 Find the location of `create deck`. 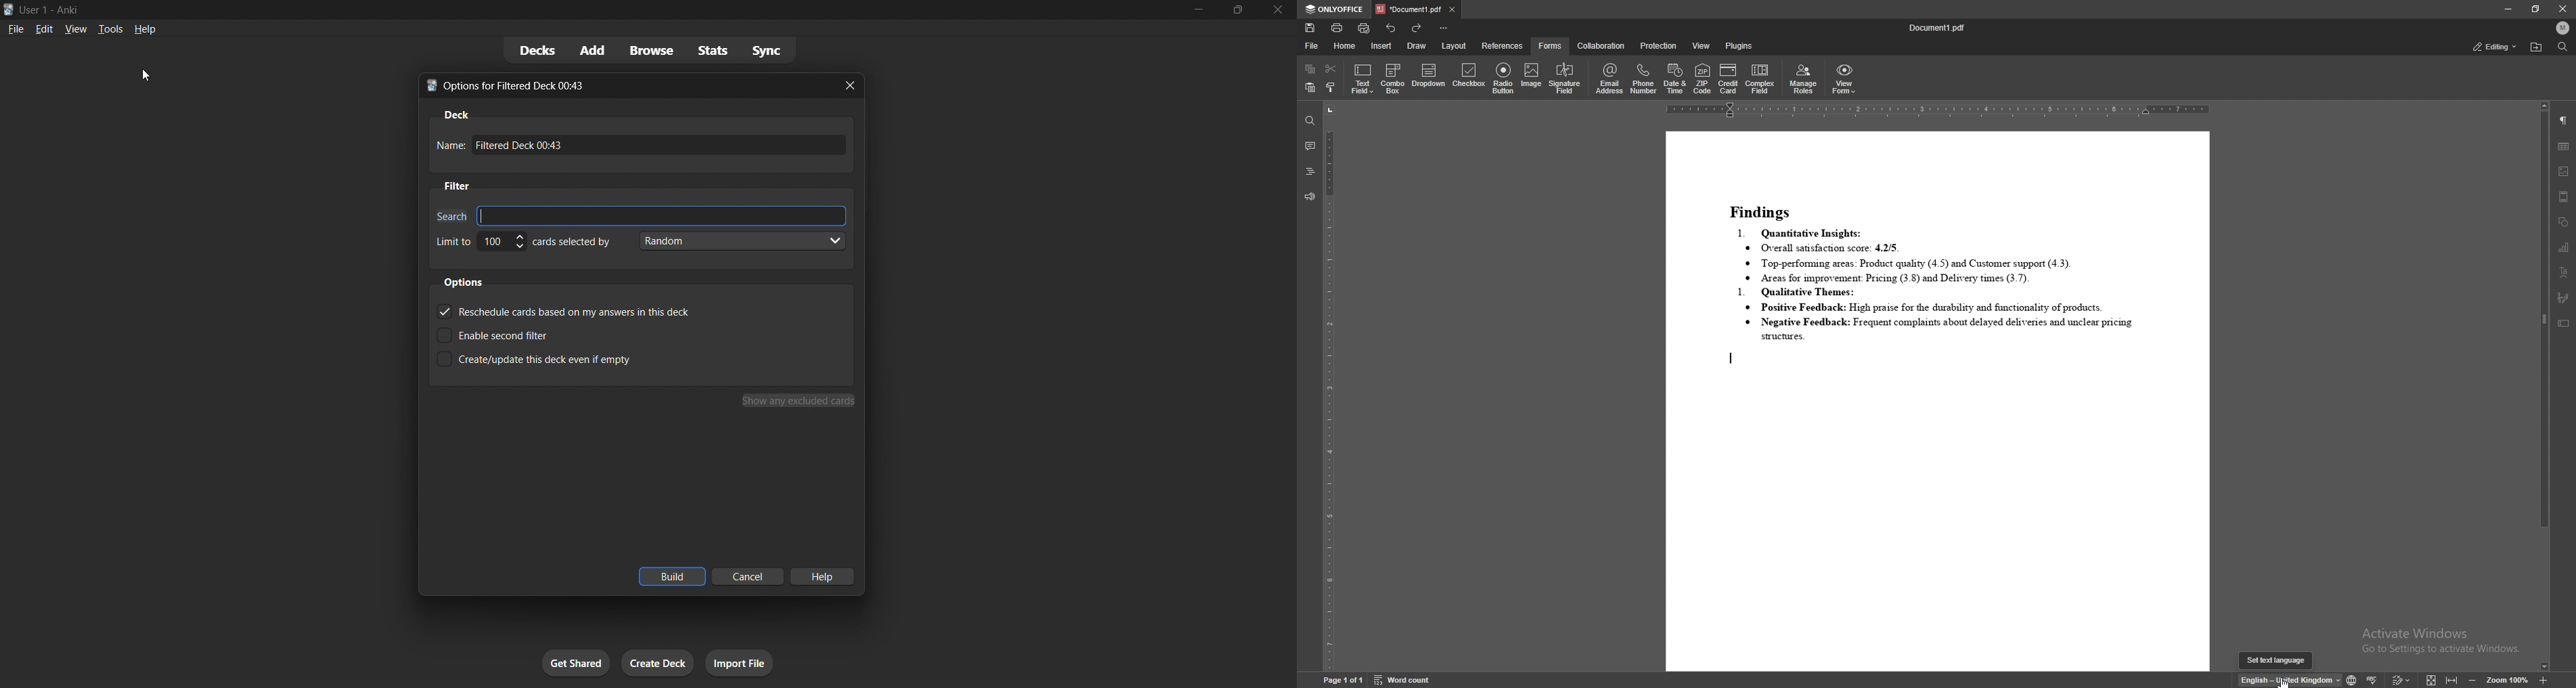

create deck is located at coordinates (655, 666).